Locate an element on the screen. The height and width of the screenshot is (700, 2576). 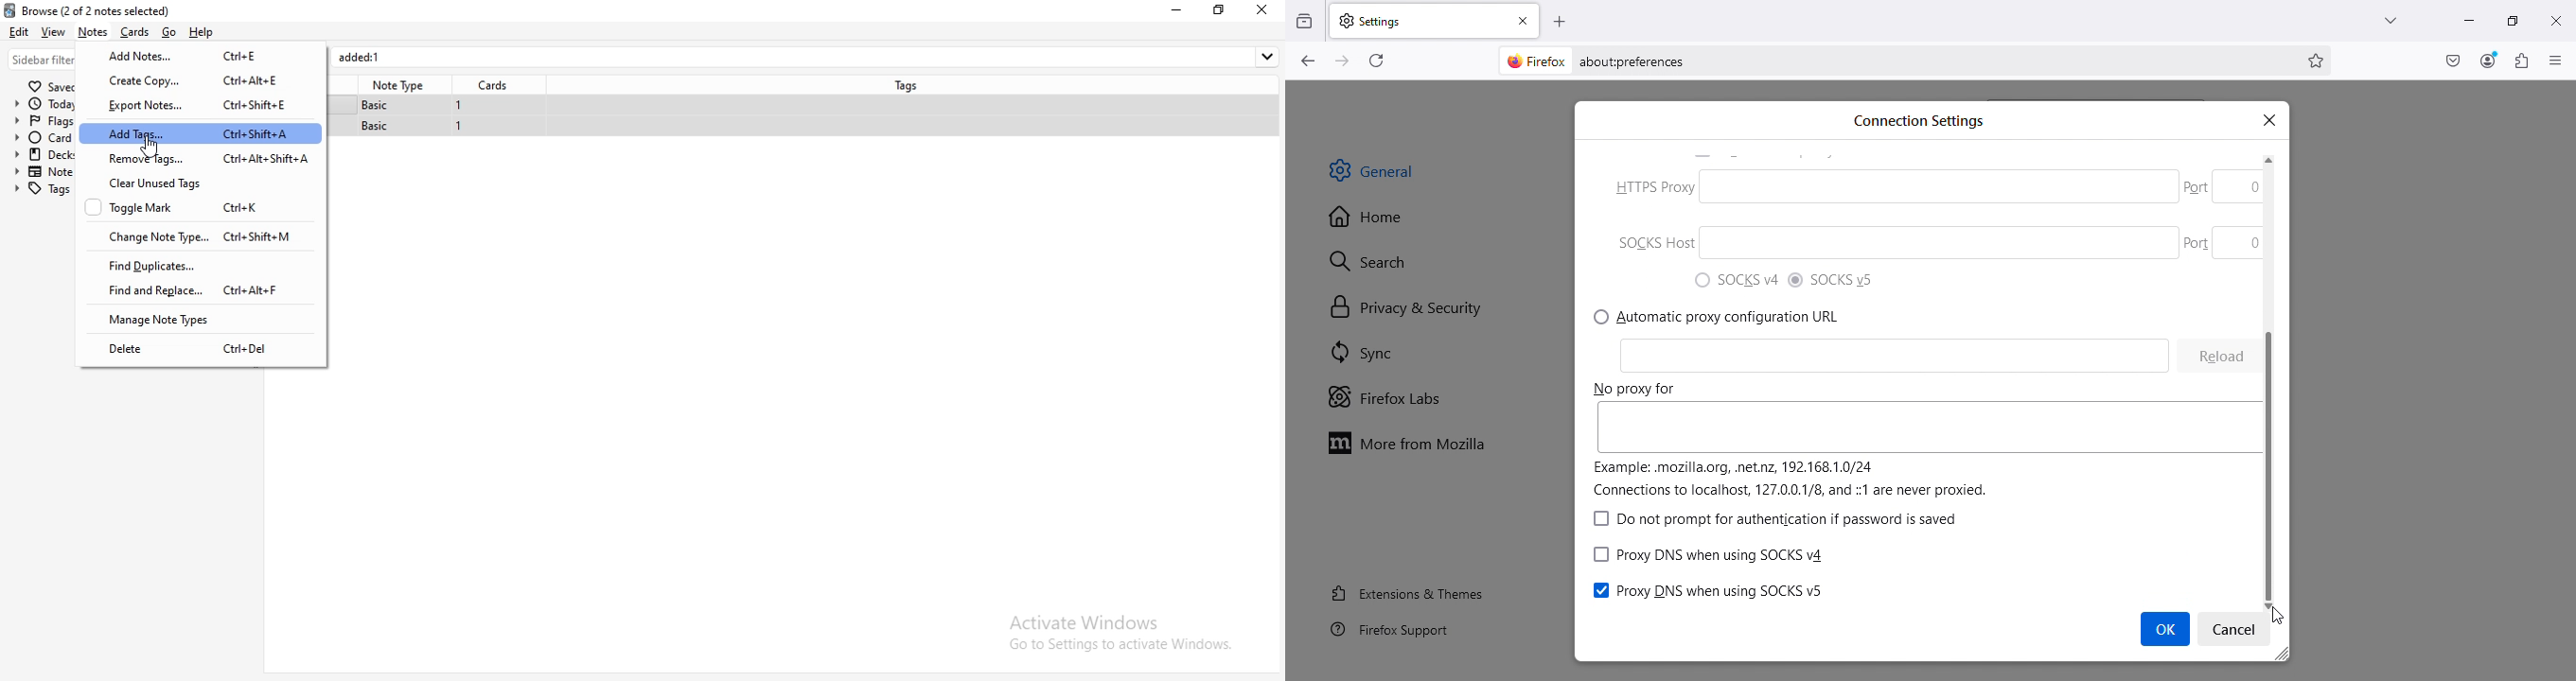
1 is located at coordinates (459, 105).